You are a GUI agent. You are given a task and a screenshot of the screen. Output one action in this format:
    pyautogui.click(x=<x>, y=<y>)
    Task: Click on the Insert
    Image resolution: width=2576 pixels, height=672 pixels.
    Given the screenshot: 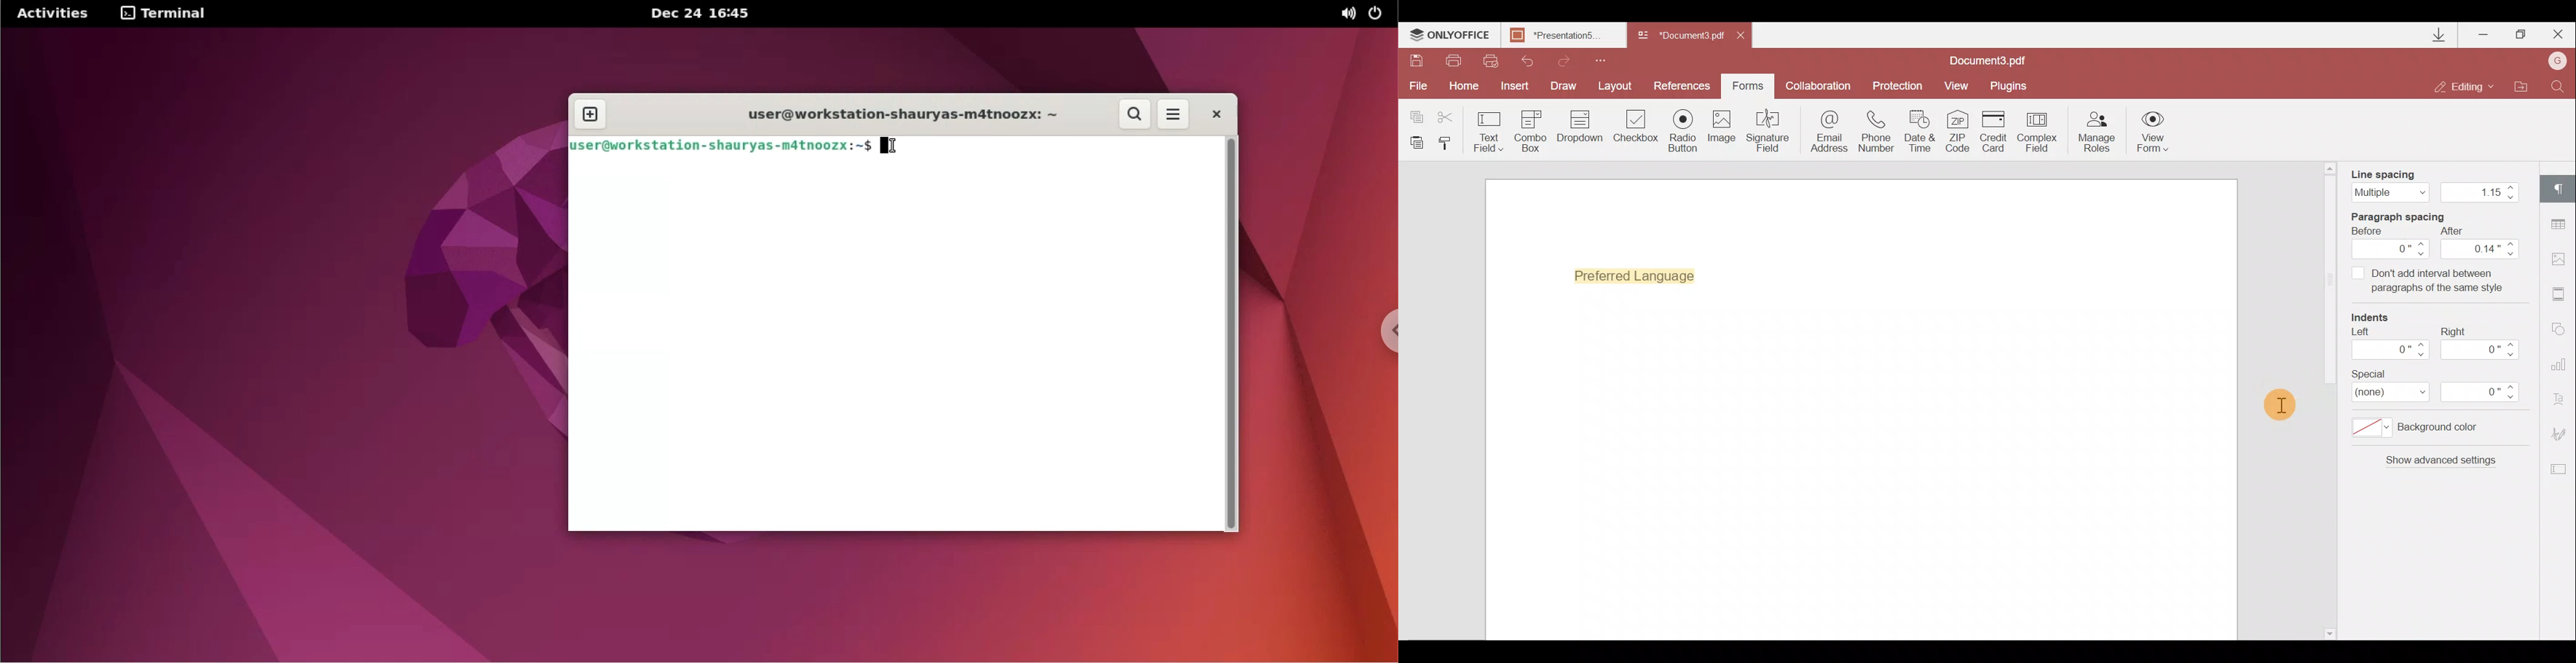 What is the action you would take?
    pyautogui.click(x=1512, y=83)
    